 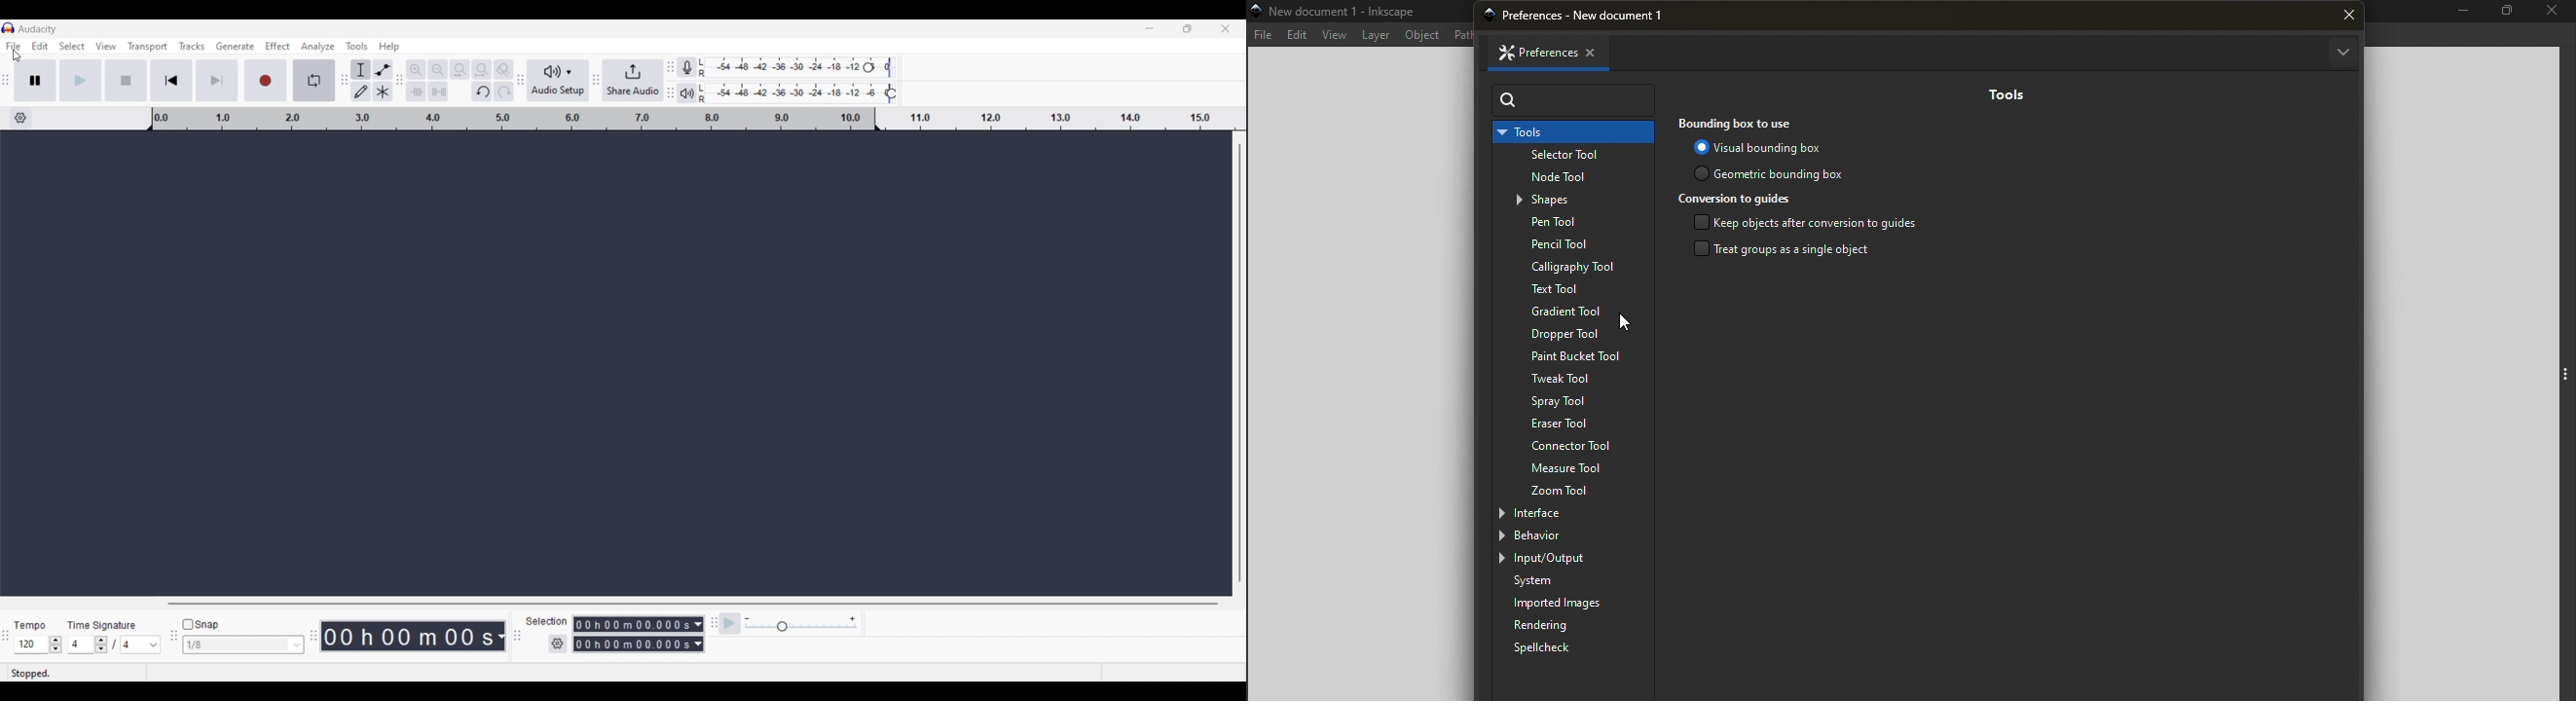 I want to click on cursor, so click(x=19, y=57).